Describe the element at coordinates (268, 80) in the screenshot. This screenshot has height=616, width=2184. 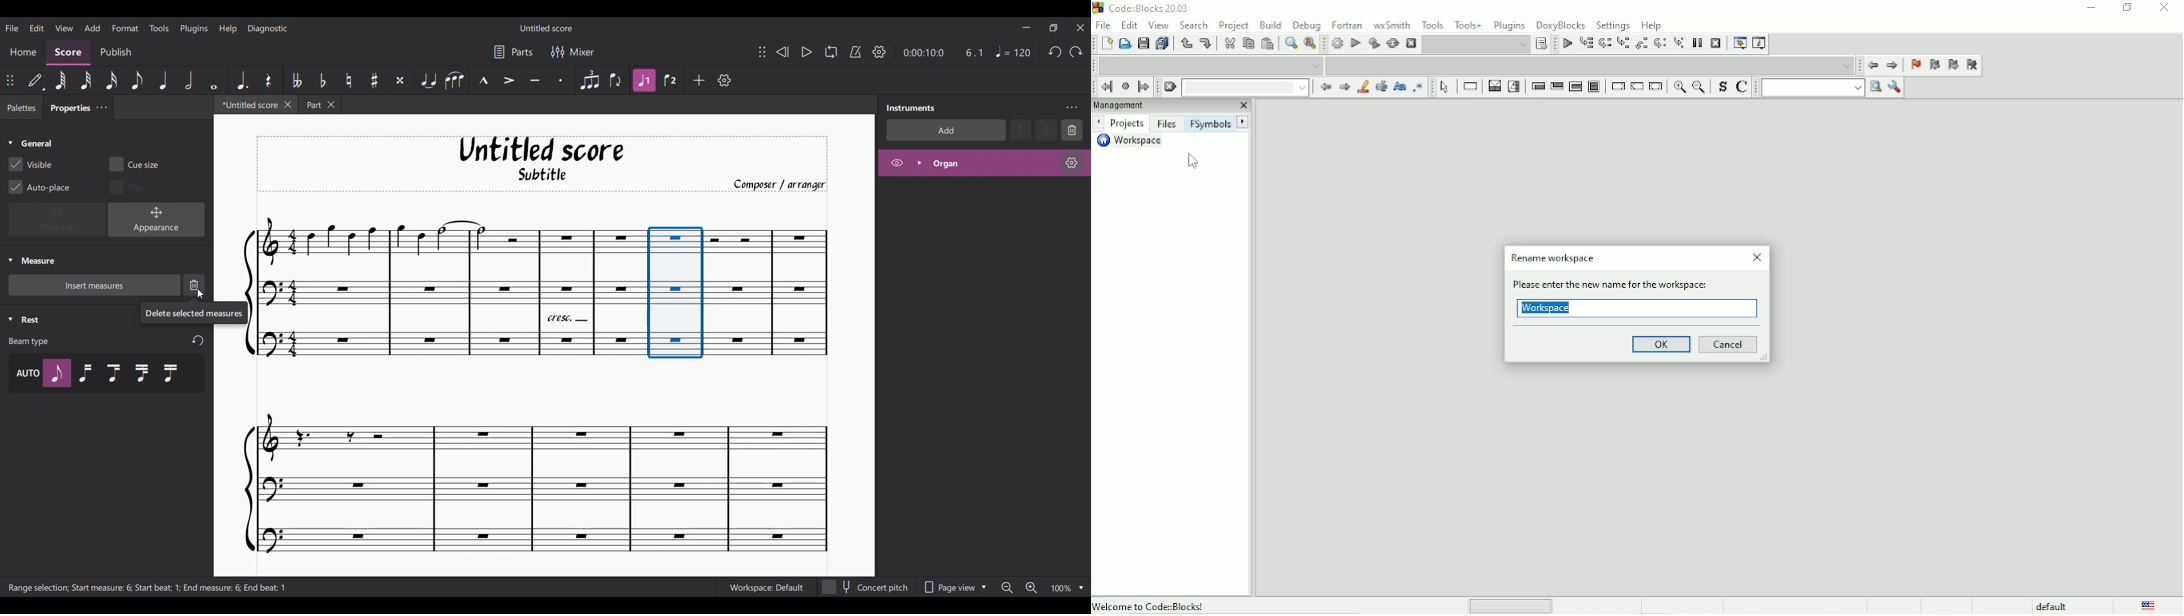
I see `Rest` at that location.